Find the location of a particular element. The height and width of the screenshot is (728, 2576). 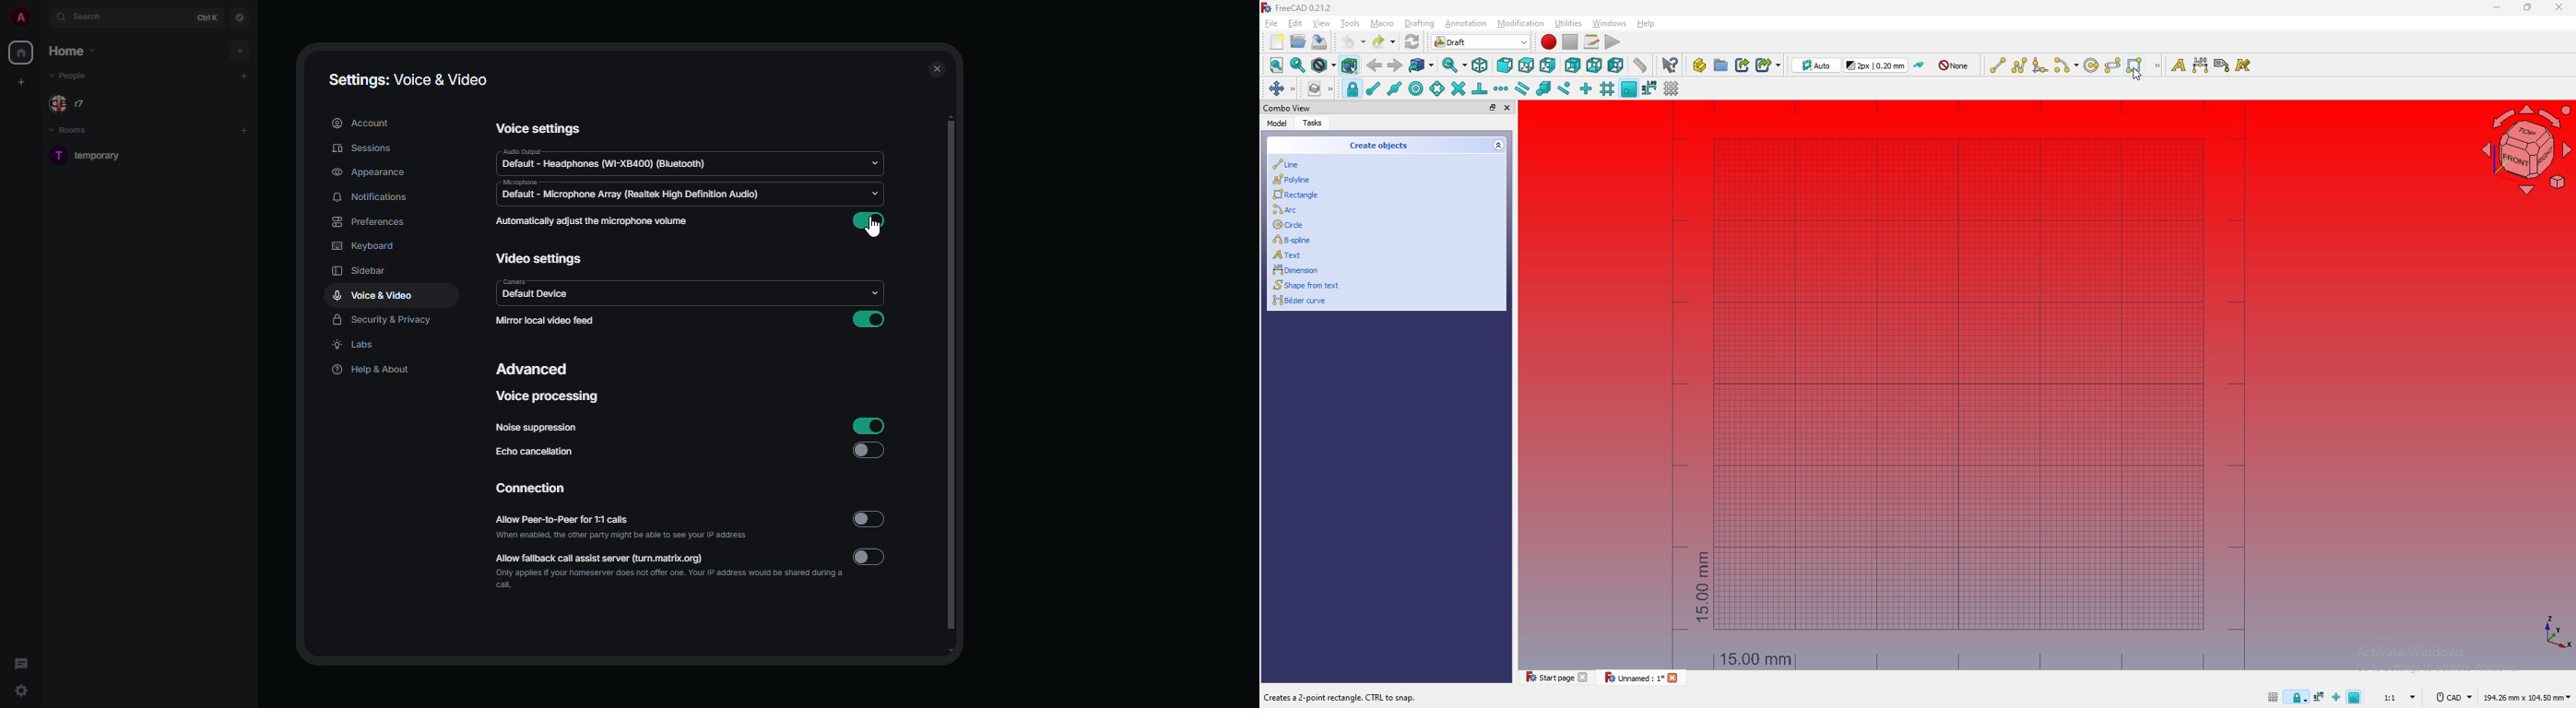

enabled is located at coordinates (869, 320).